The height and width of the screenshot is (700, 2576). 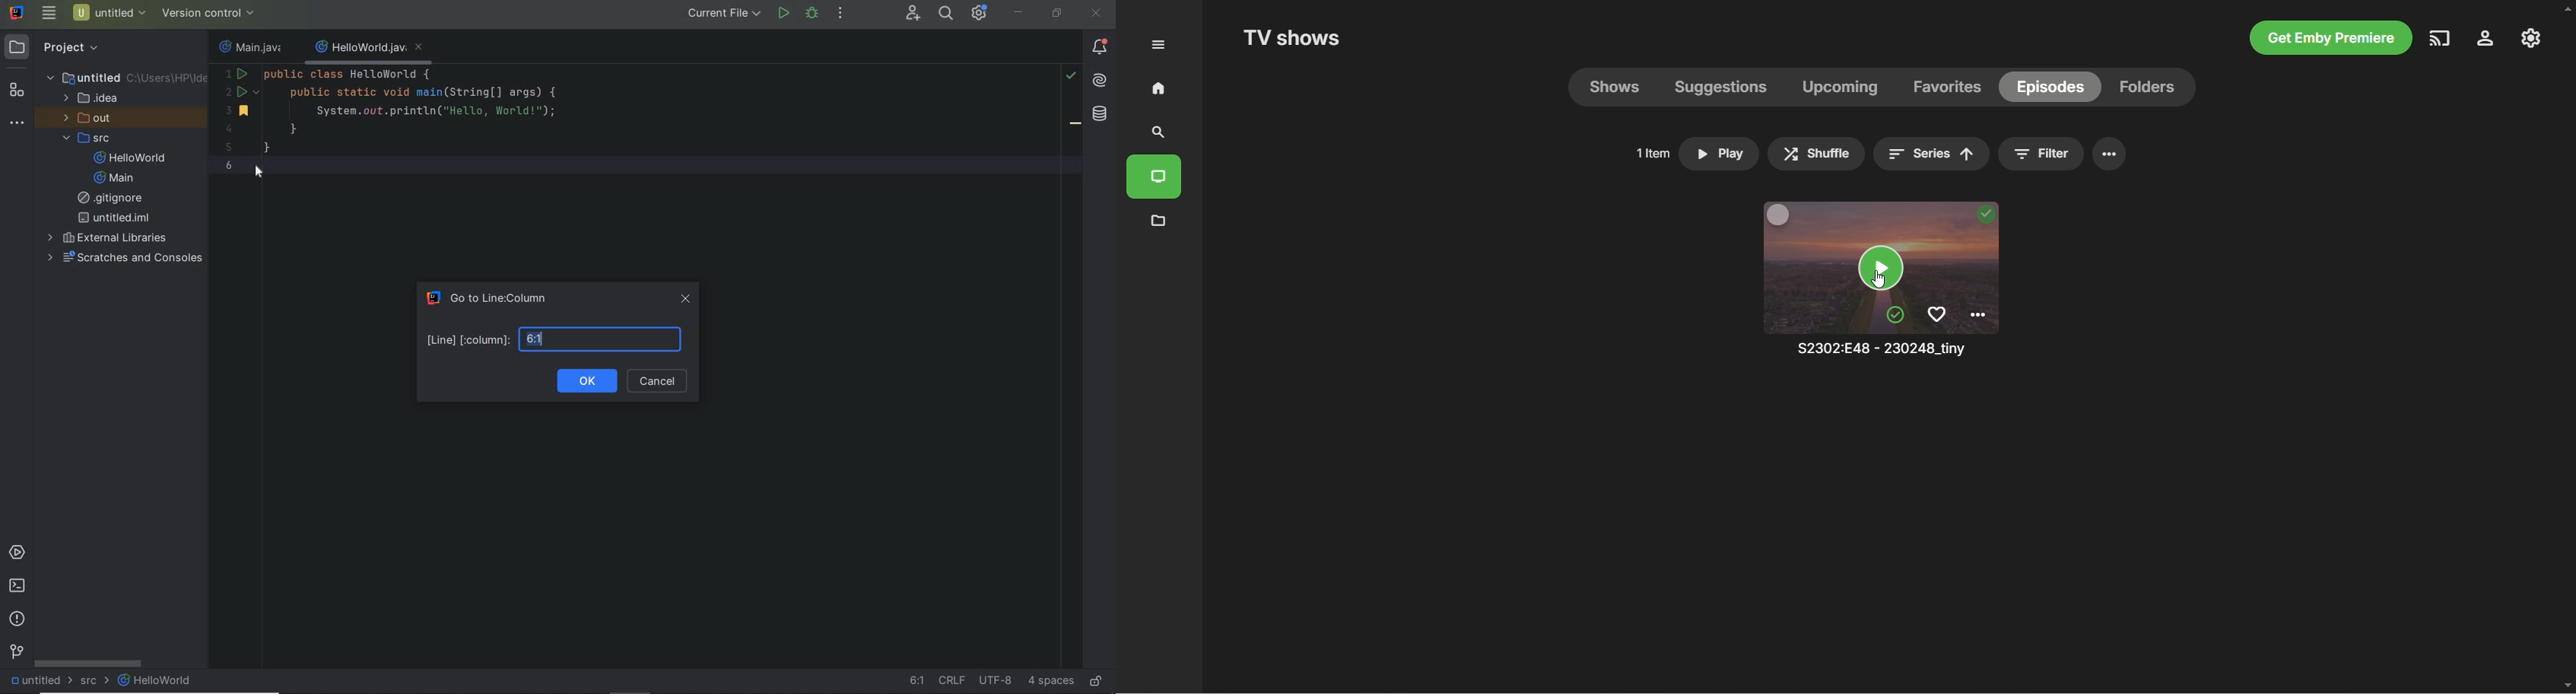 What do you see at coordinates (254, 46) in the screenshot?
I see `file name` at bounding box center [254, 46].